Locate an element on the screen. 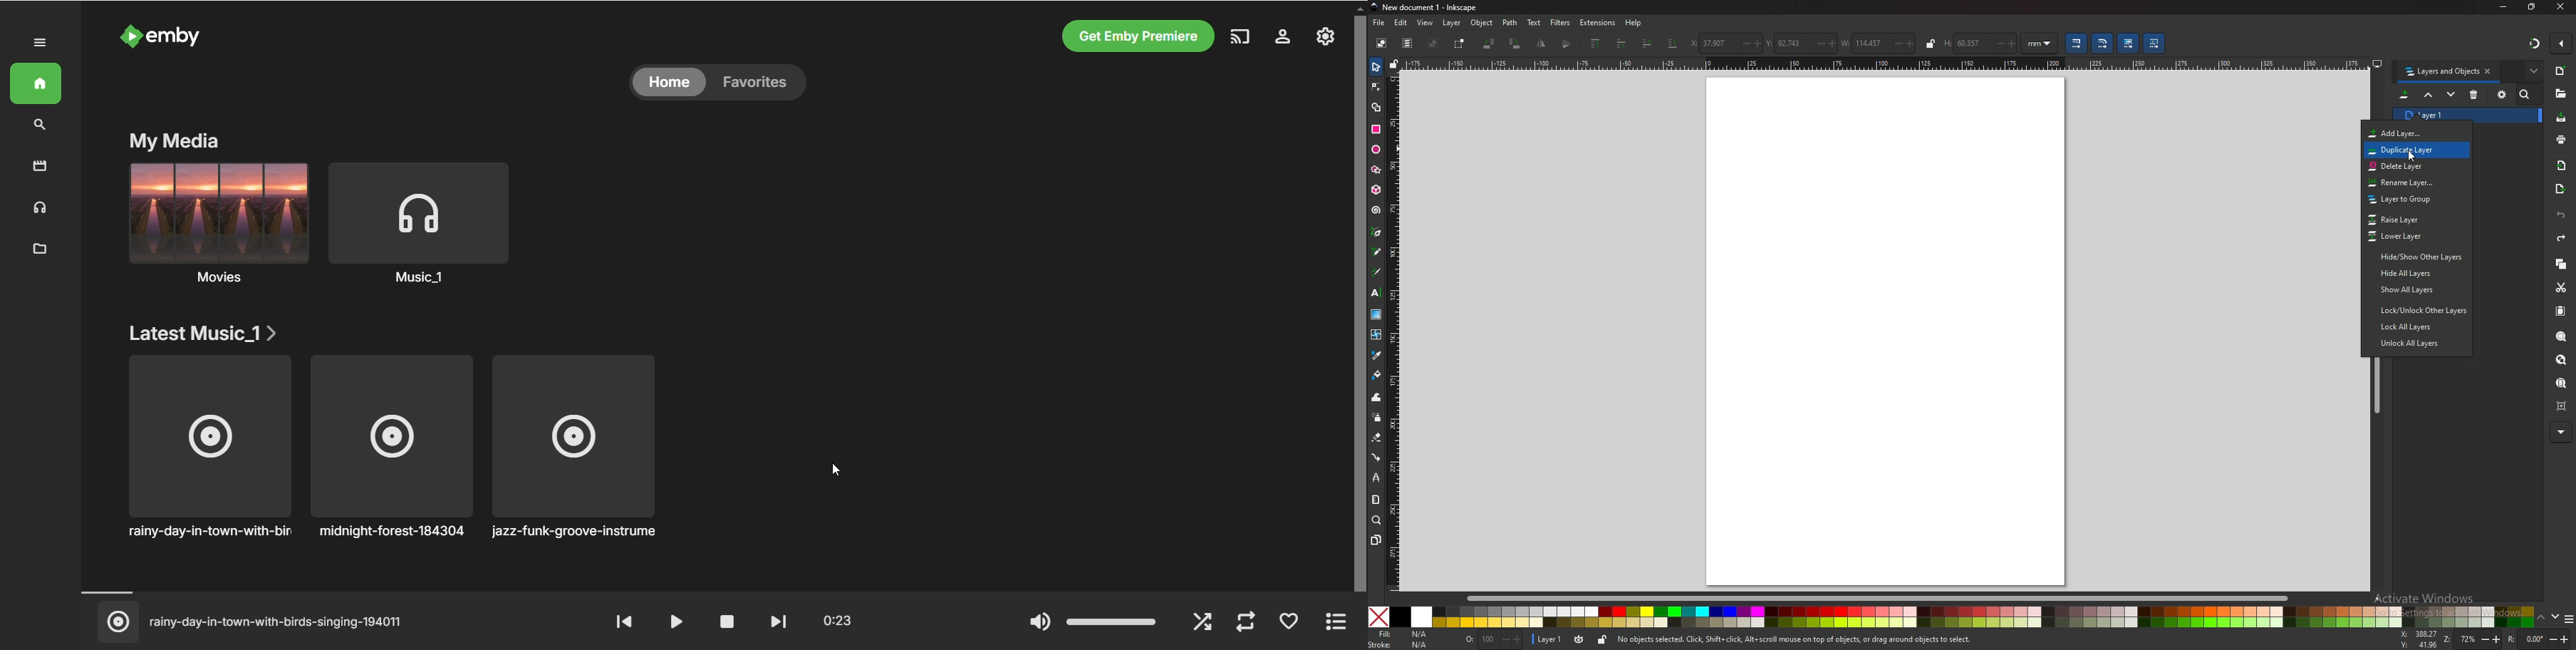 This screenshot has width=2576, height=672. decrease is located at coordinates (1819, 43).